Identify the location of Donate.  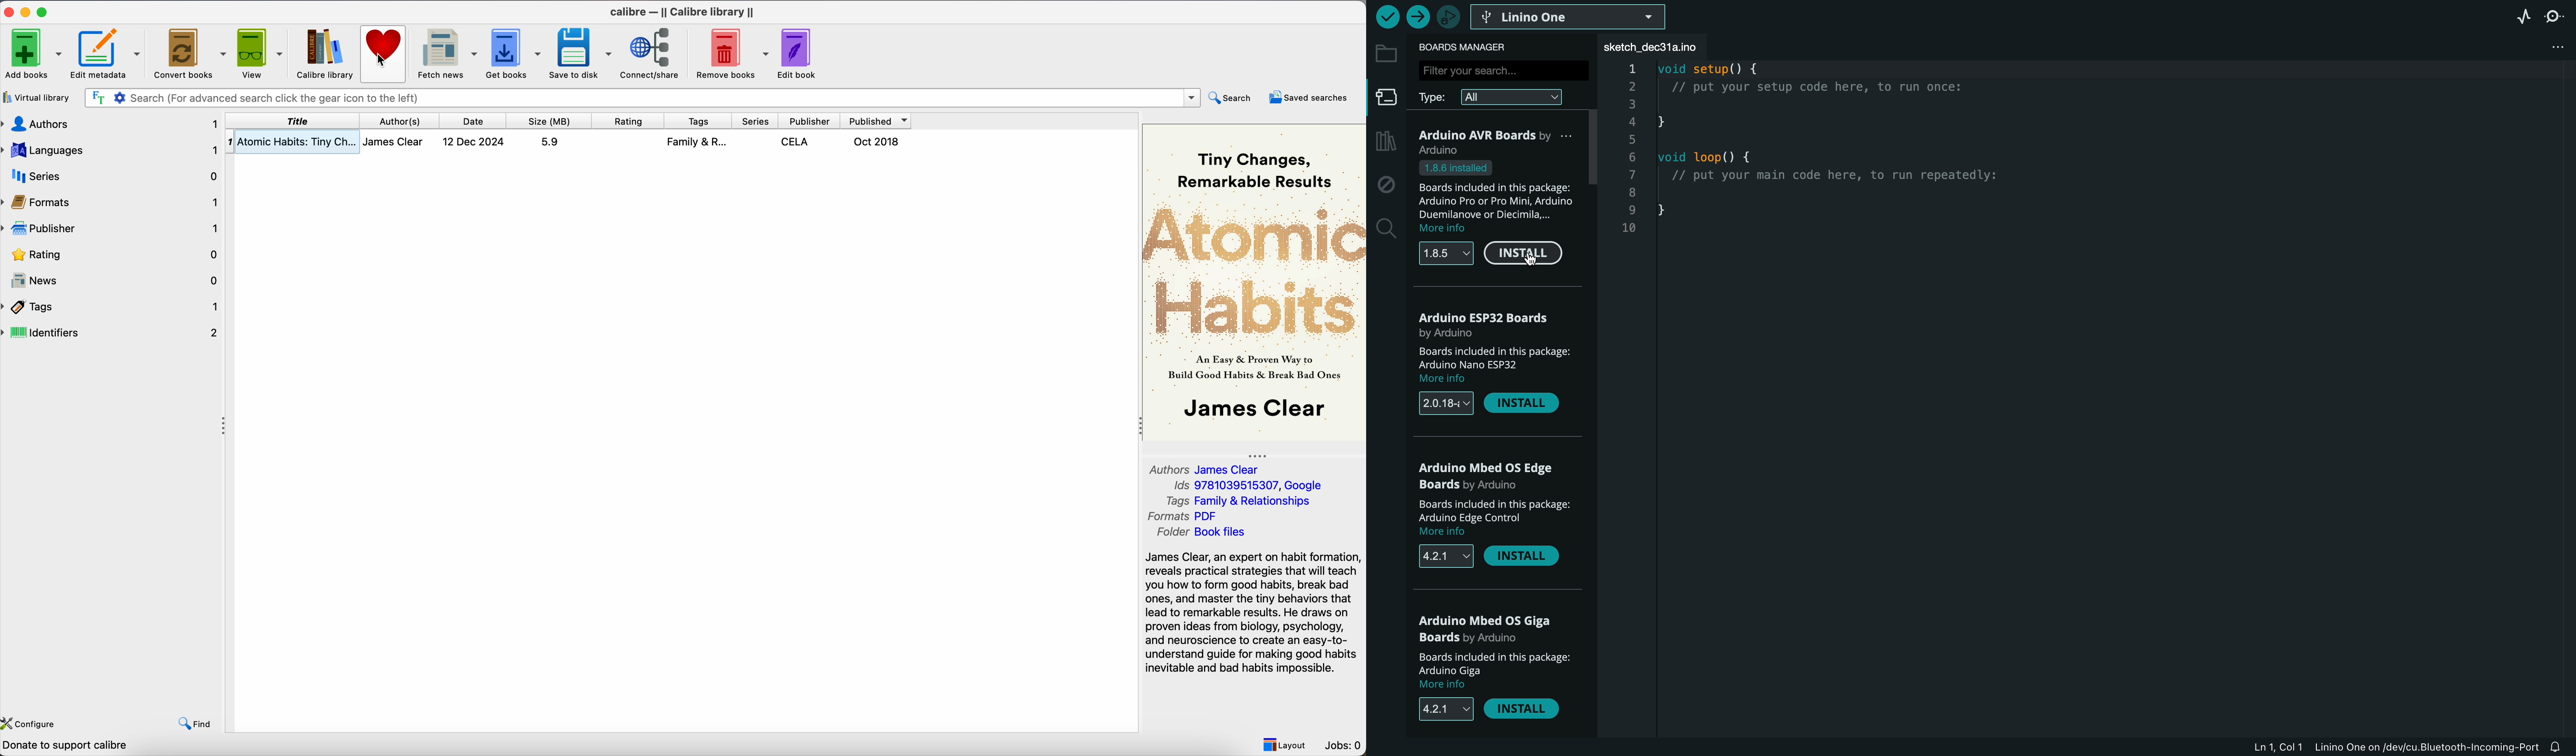
(383, 40).